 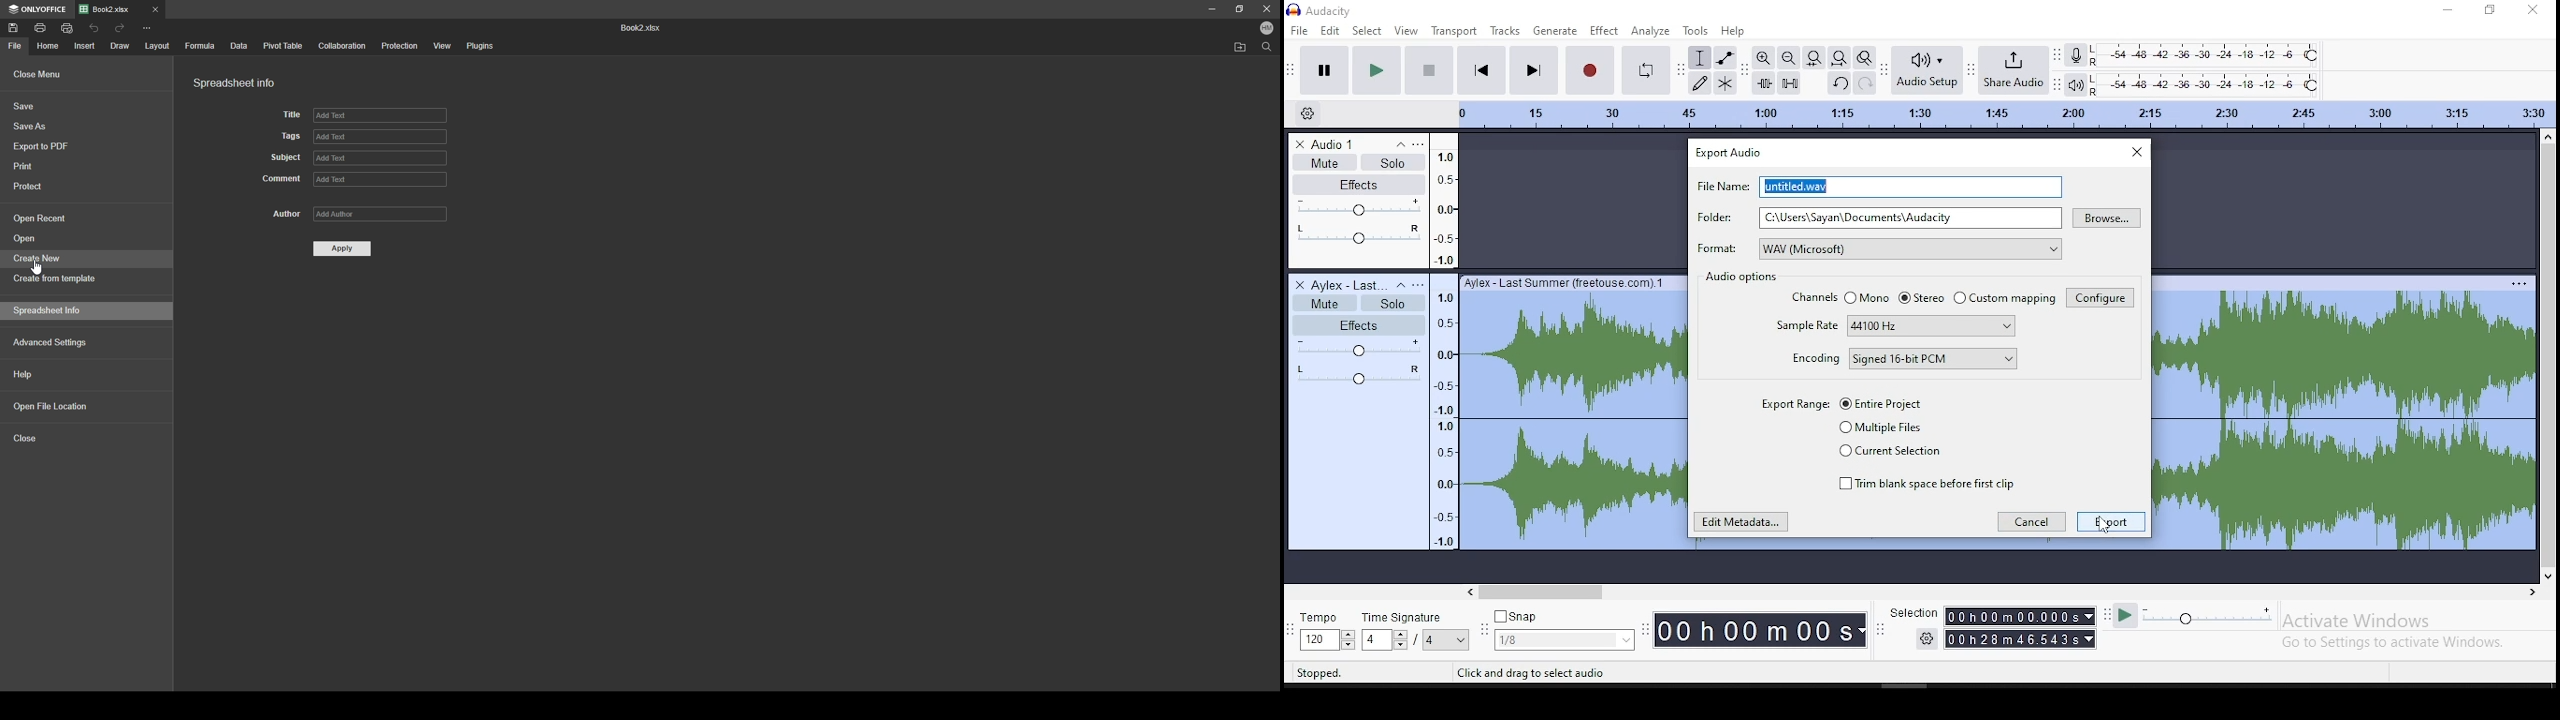 What do you see at coordinates (383, 115) in the screenshot?
I see `add text` at bounding box center [383, 115].